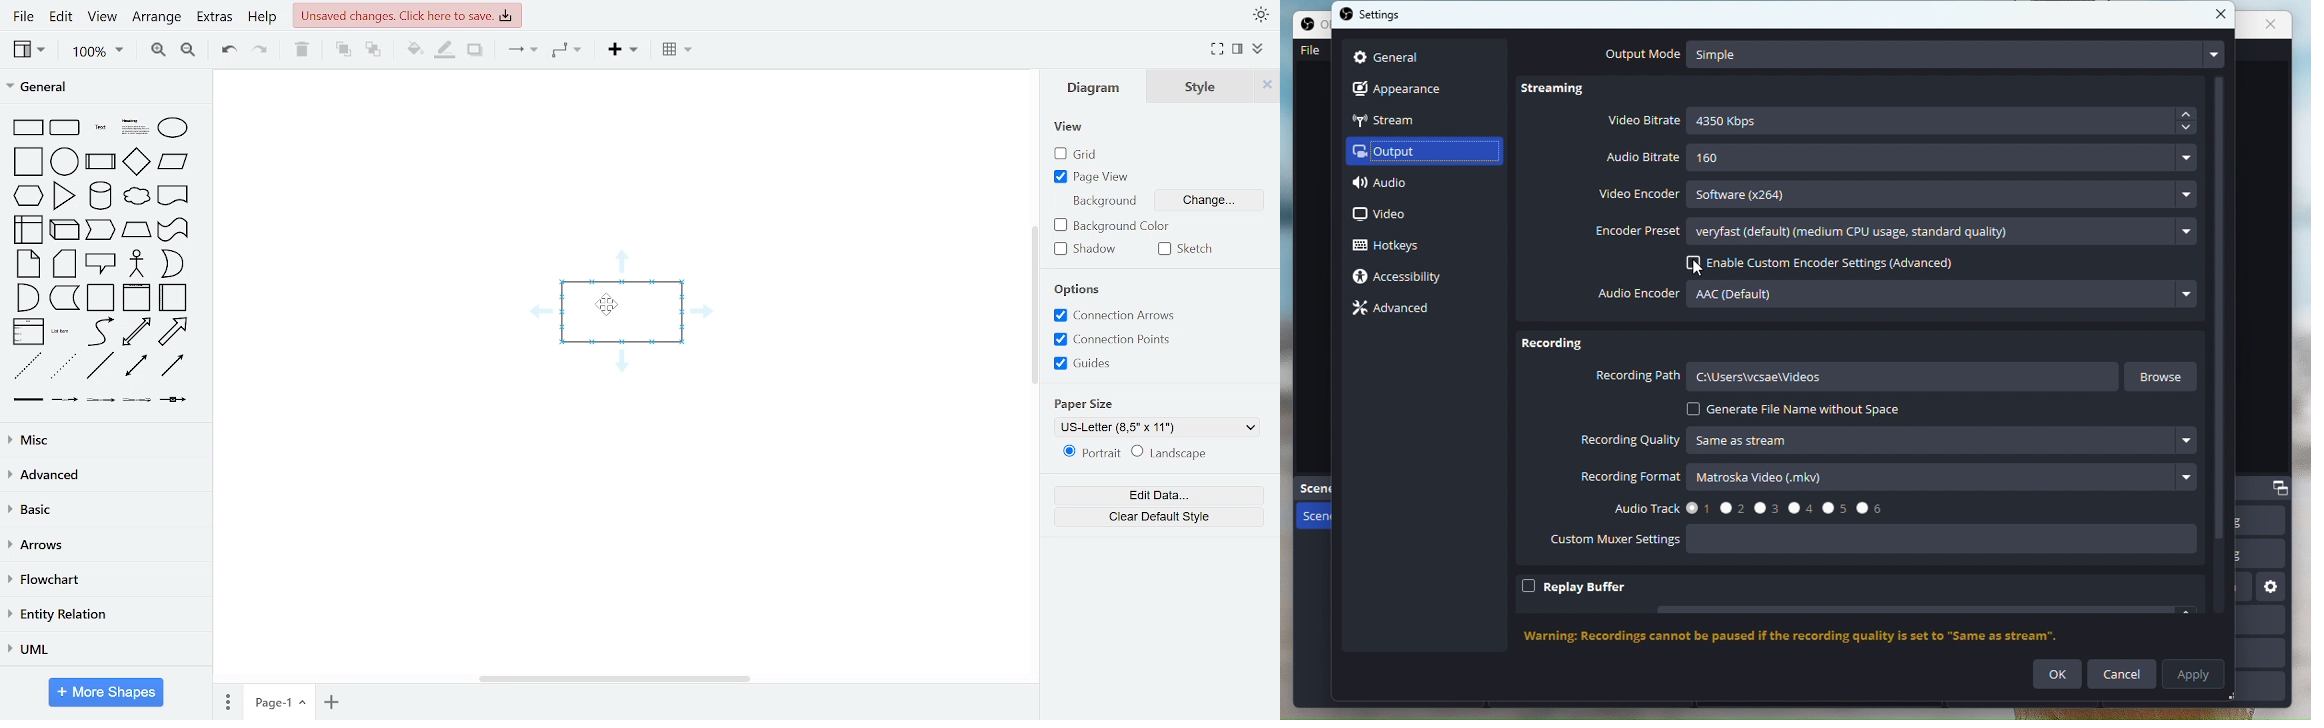 This screenshot has width=2324, height=728. What do you see at coordinates (446, 50) in the screenshot?
I see `fill line` at bounding box center [446, 50].